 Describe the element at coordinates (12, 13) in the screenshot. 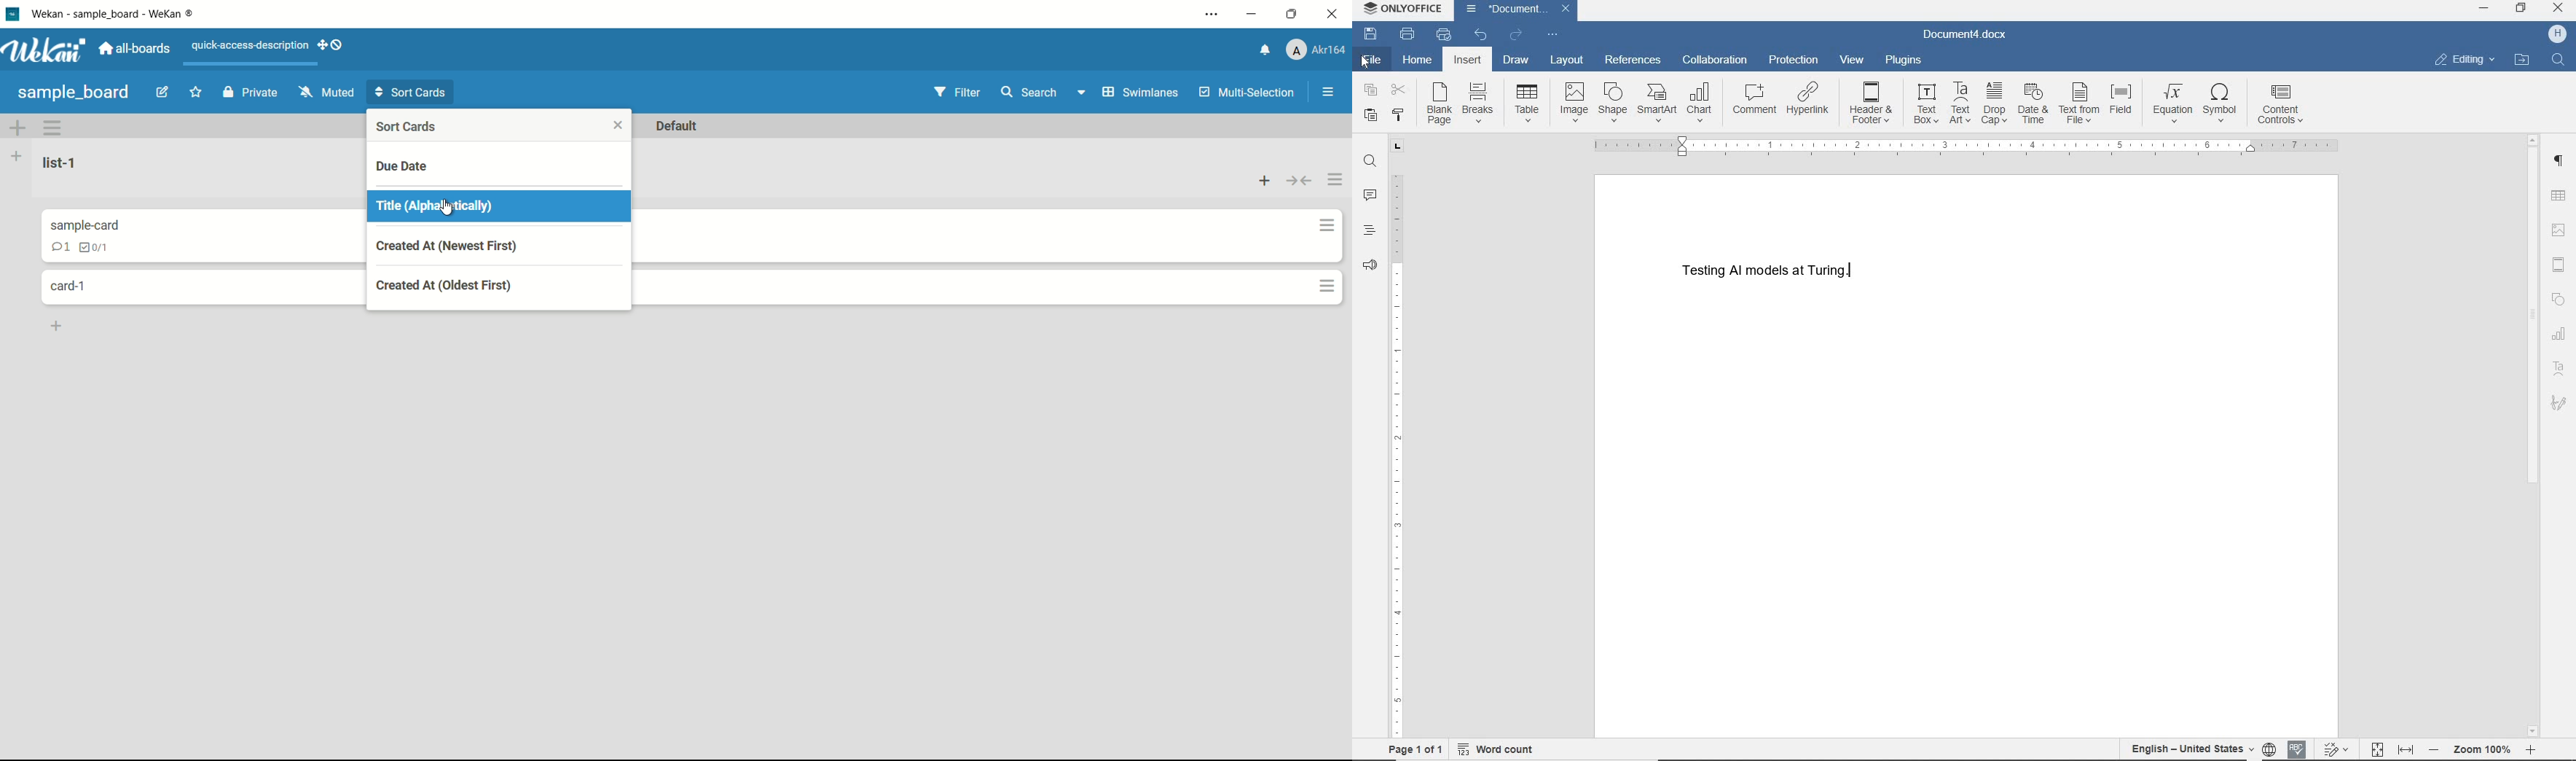

I see `app icon` at that location.